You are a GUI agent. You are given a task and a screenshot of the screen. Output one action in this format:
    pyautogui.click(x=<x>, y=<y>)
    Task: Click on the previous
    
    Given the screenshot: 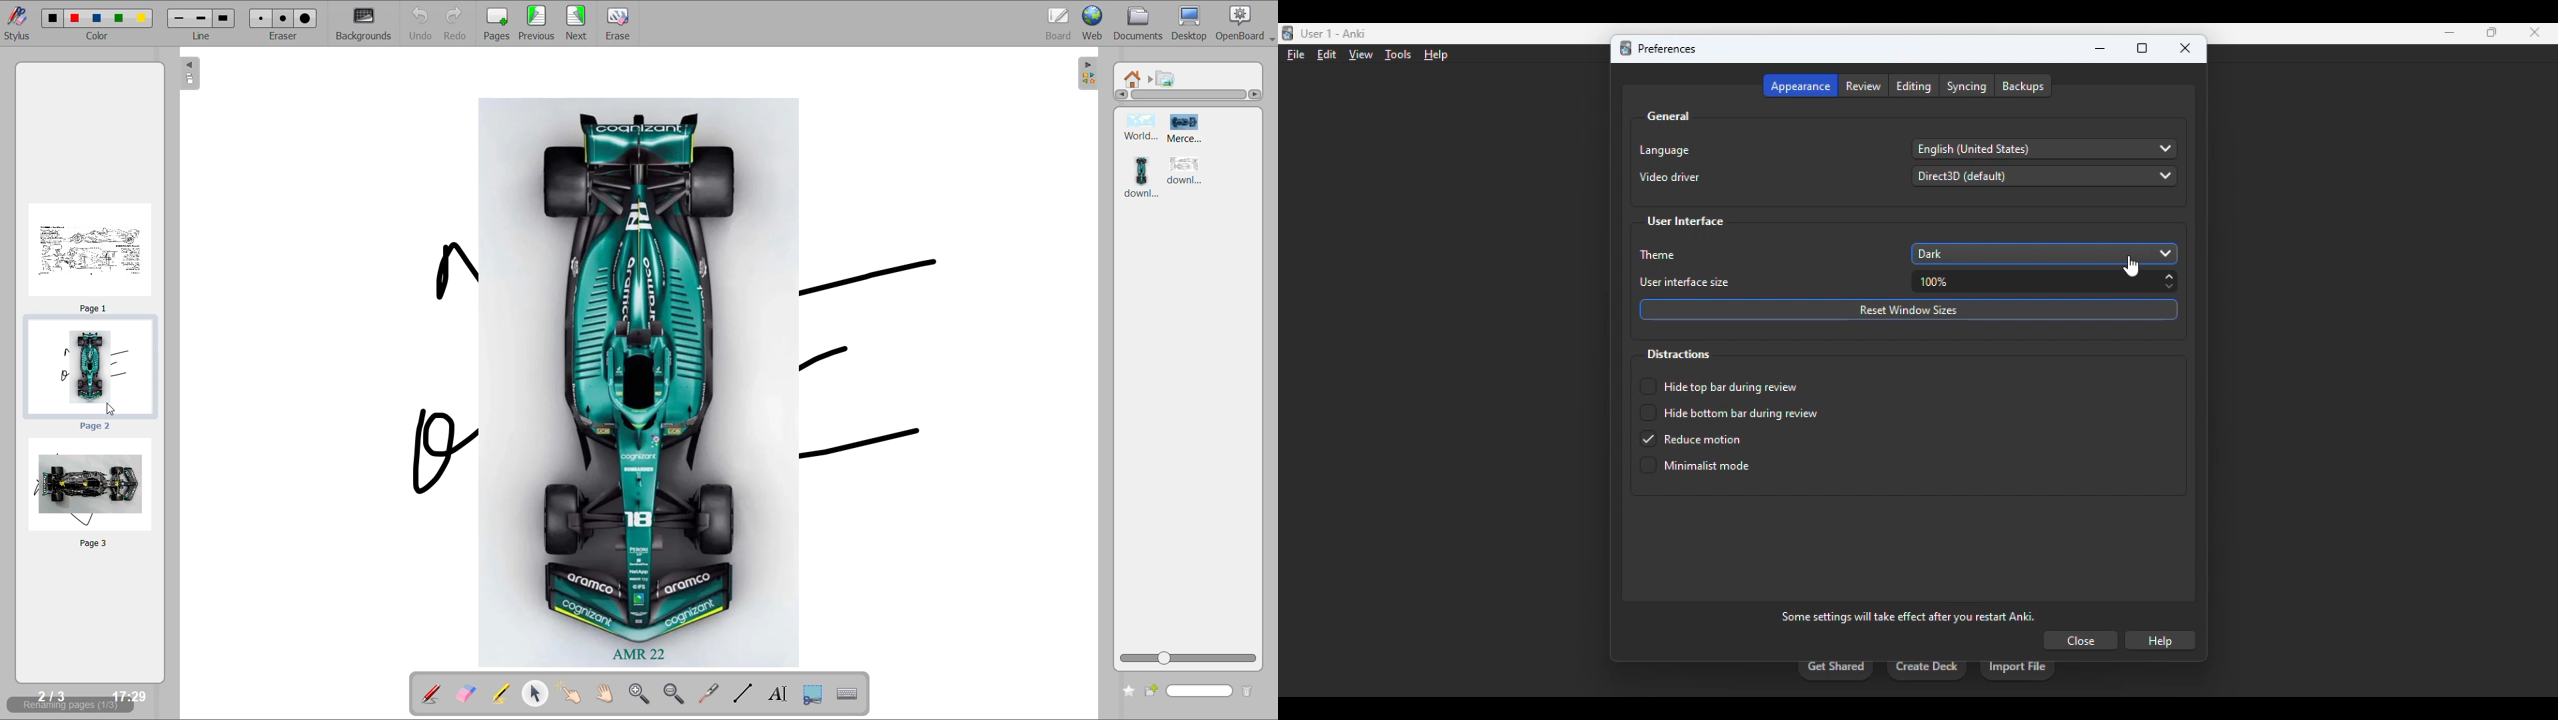 What is the action you would take?
    pyautogui.click(x=537, y=23)
    